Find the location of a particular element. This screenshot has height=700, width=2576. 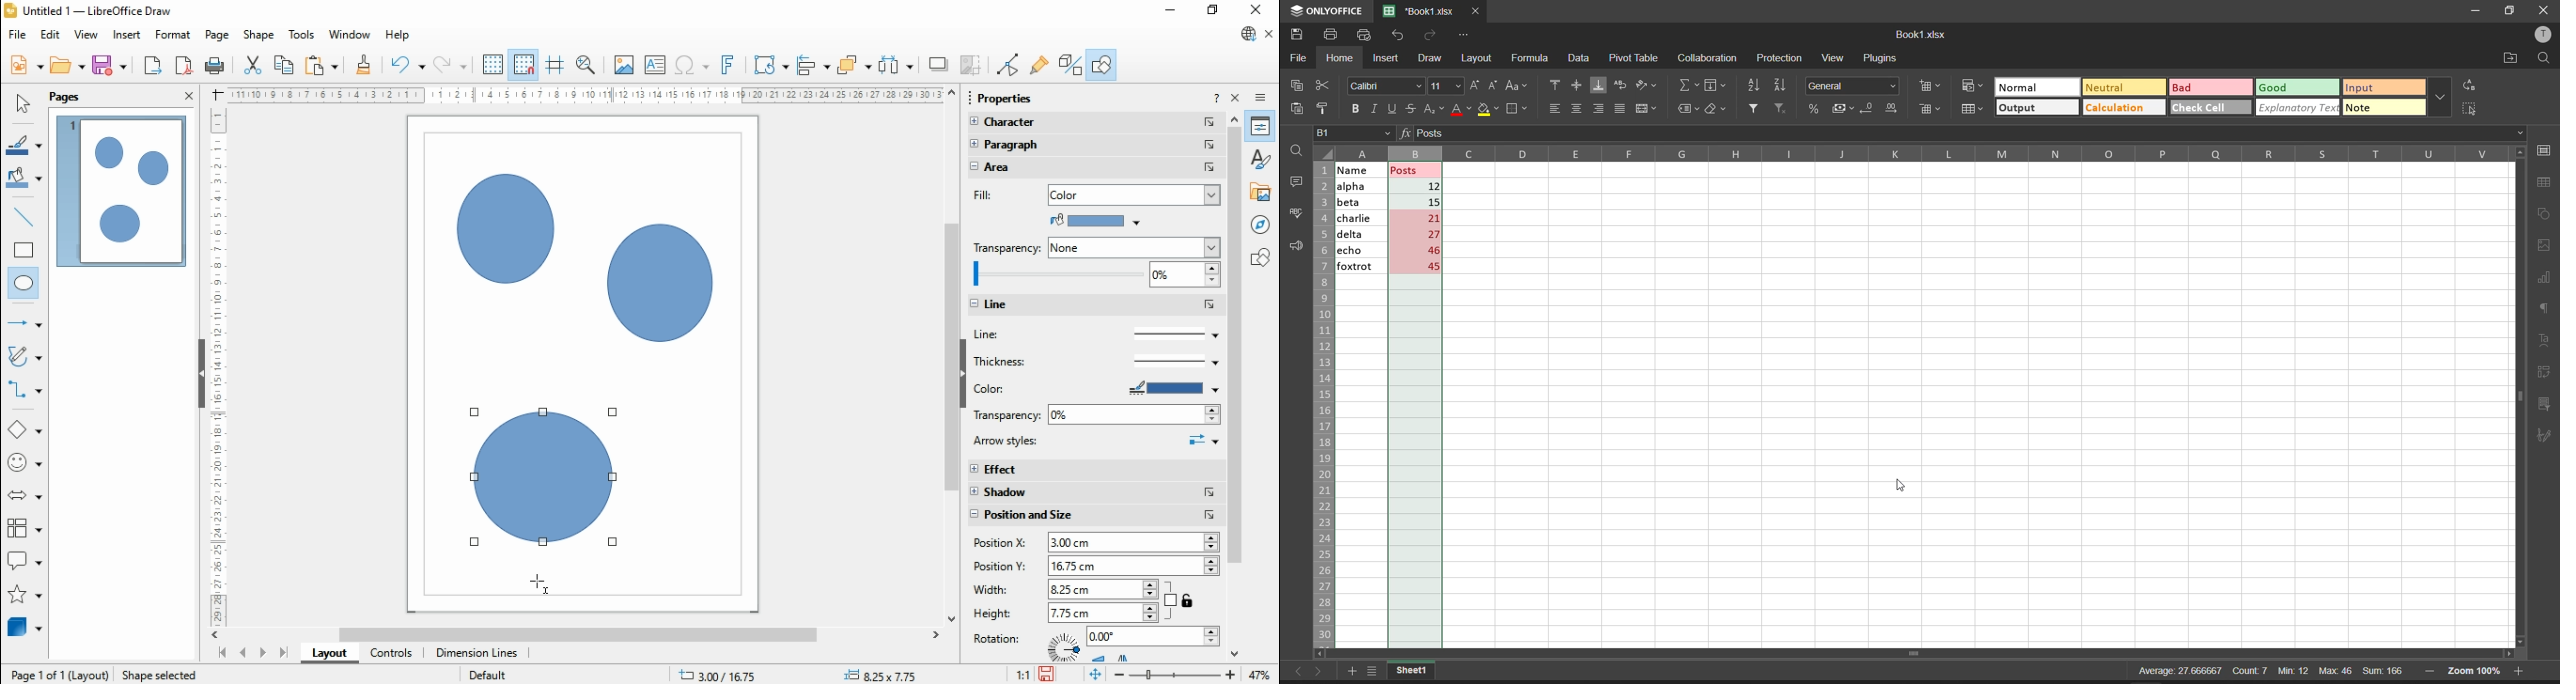

fill is located at coordinates (1715, 85).